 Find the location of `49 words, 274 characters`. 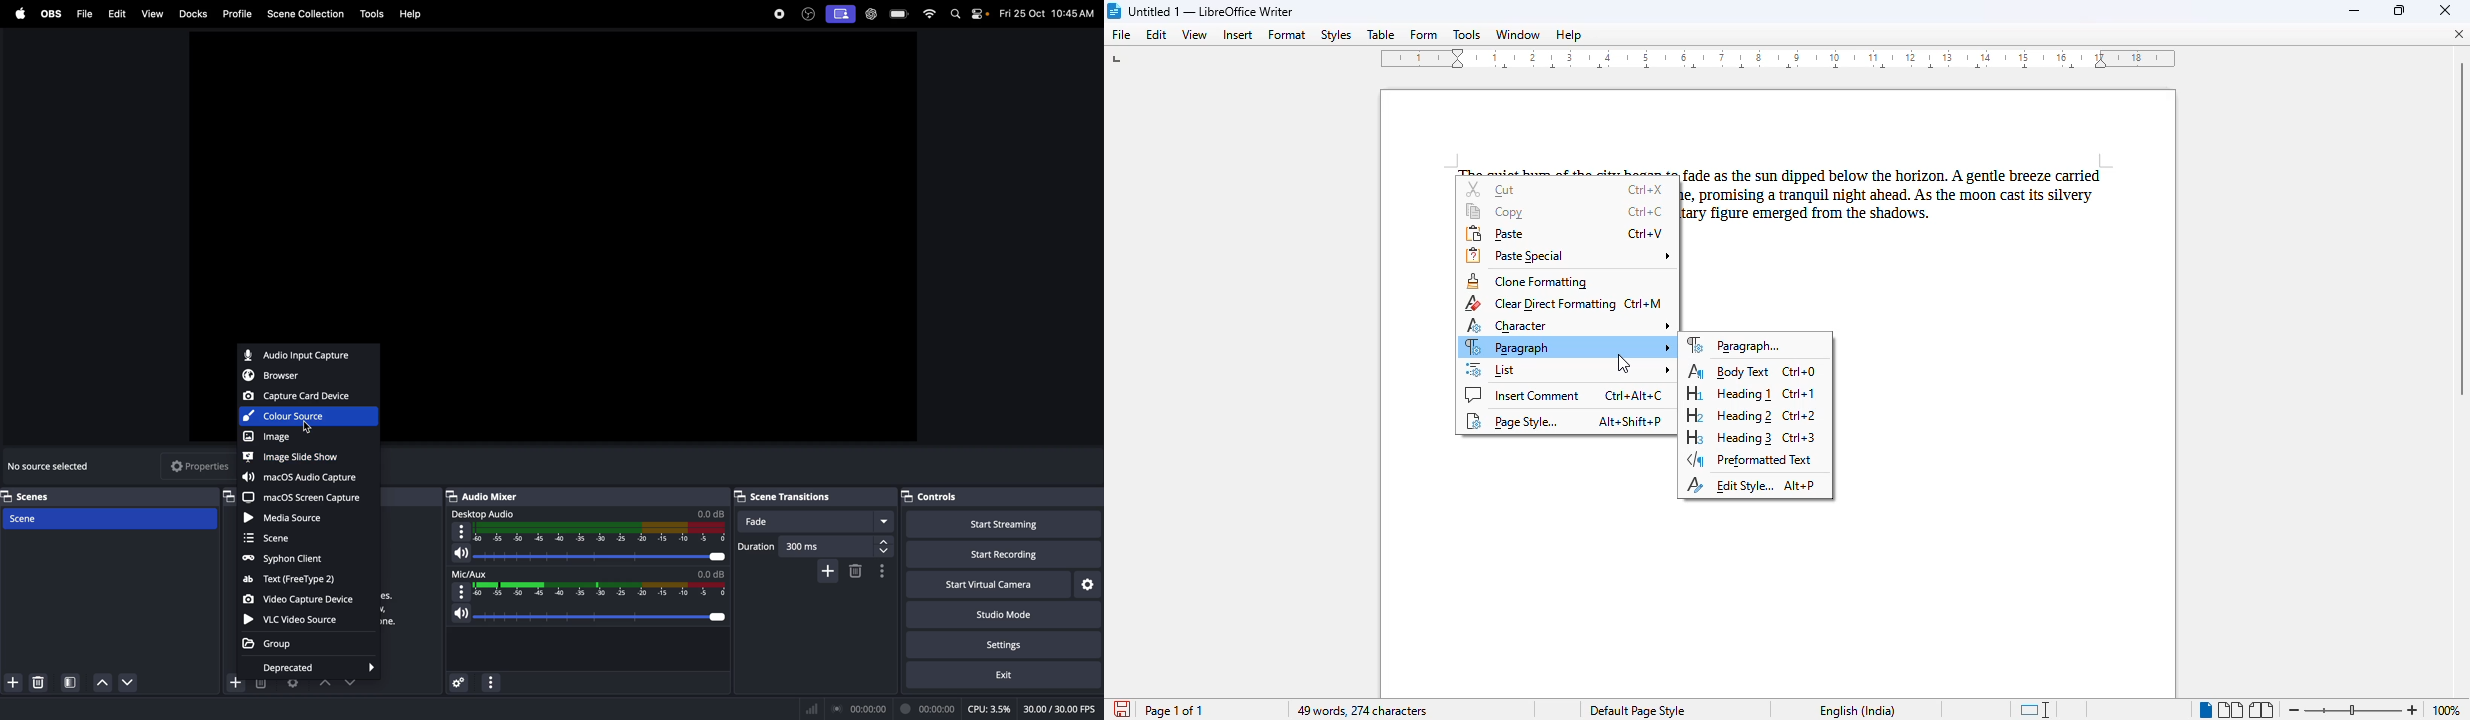

49 words, 274 characters is located at coordinates (1361, 711).